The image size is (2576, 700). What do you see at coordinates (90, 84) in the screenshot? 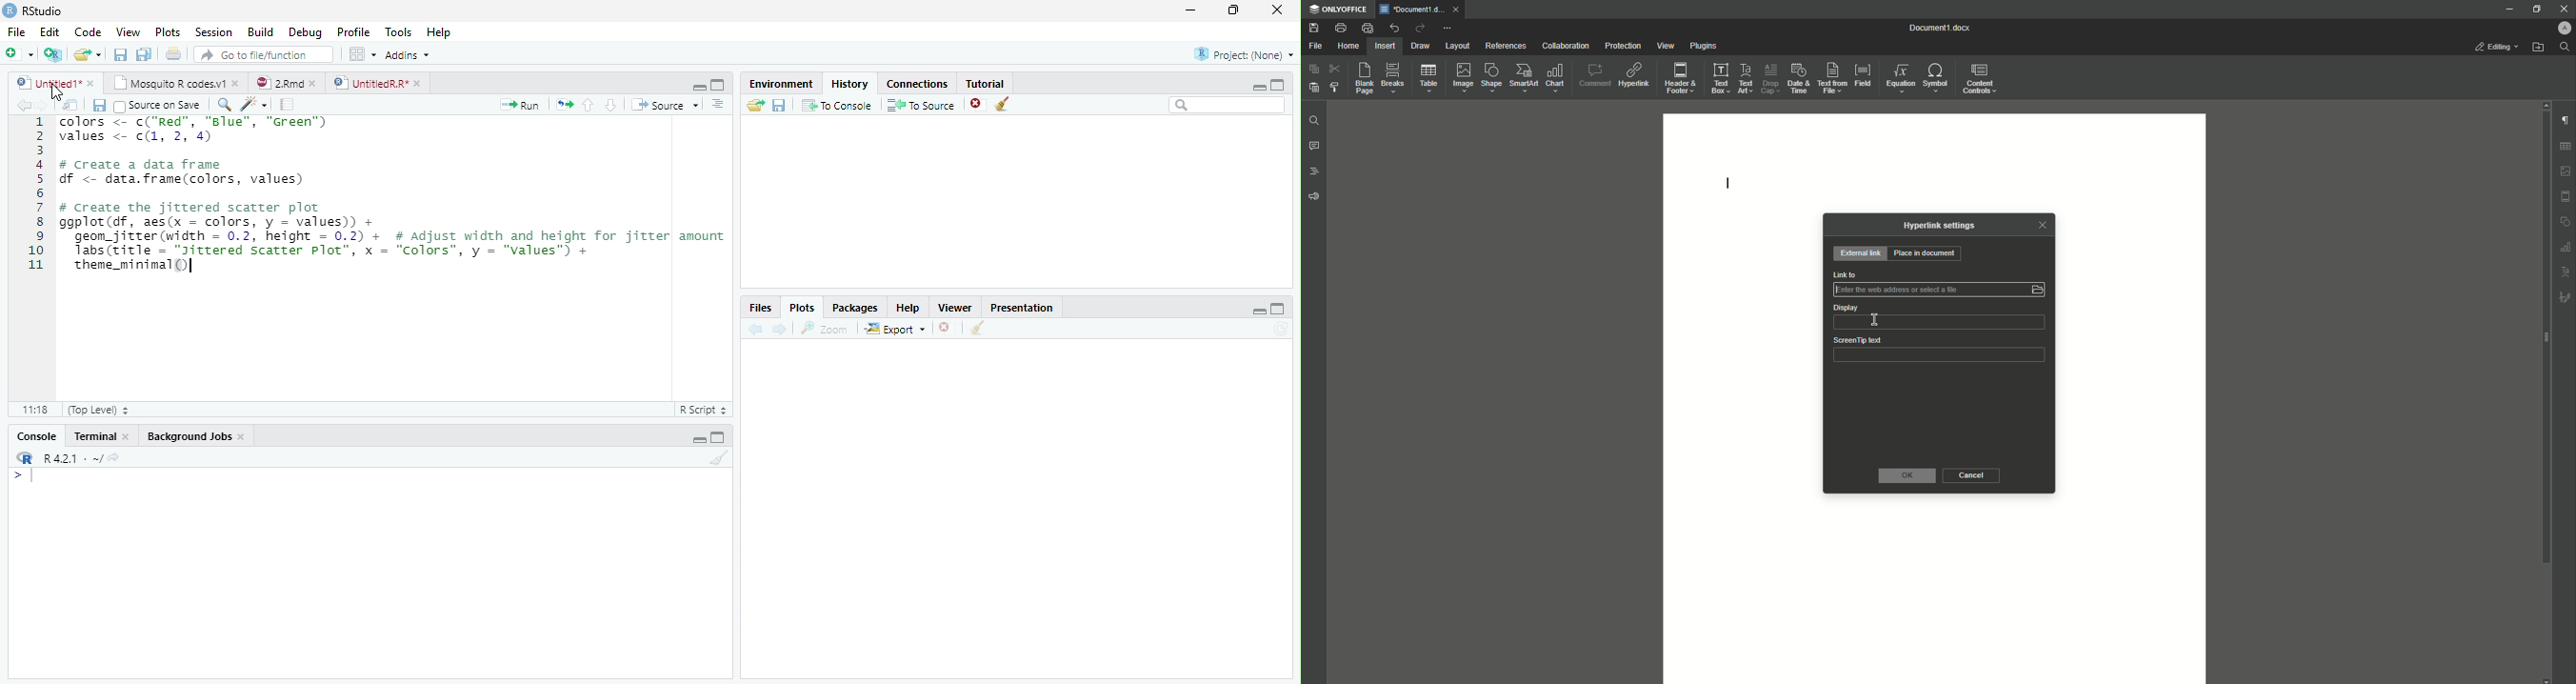
I see `close` at bounding box center [90, 84].